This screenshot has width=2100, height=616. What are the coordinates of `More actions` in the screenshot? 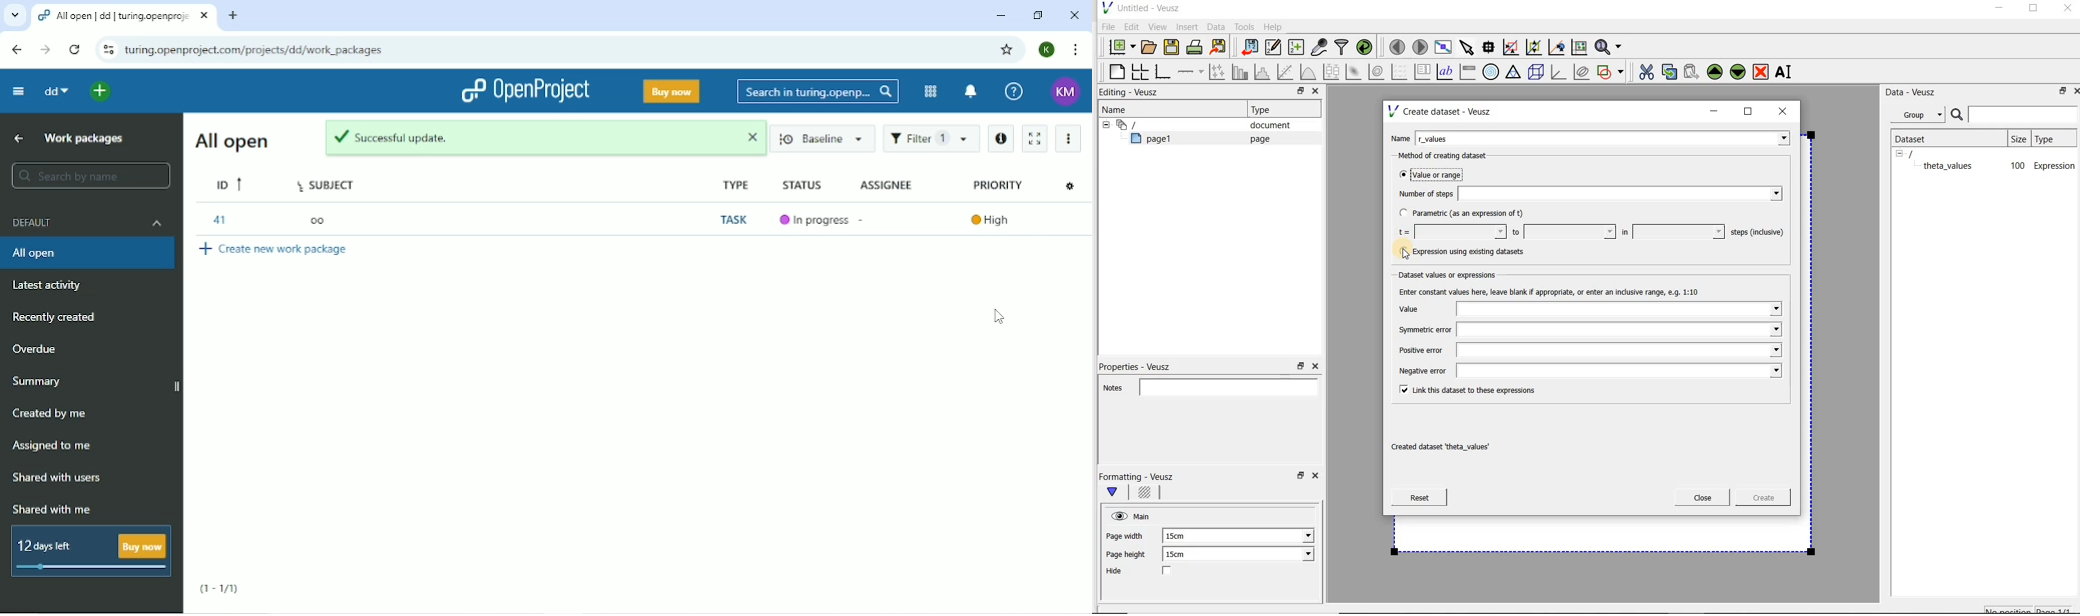 It's located at (1072, 140).